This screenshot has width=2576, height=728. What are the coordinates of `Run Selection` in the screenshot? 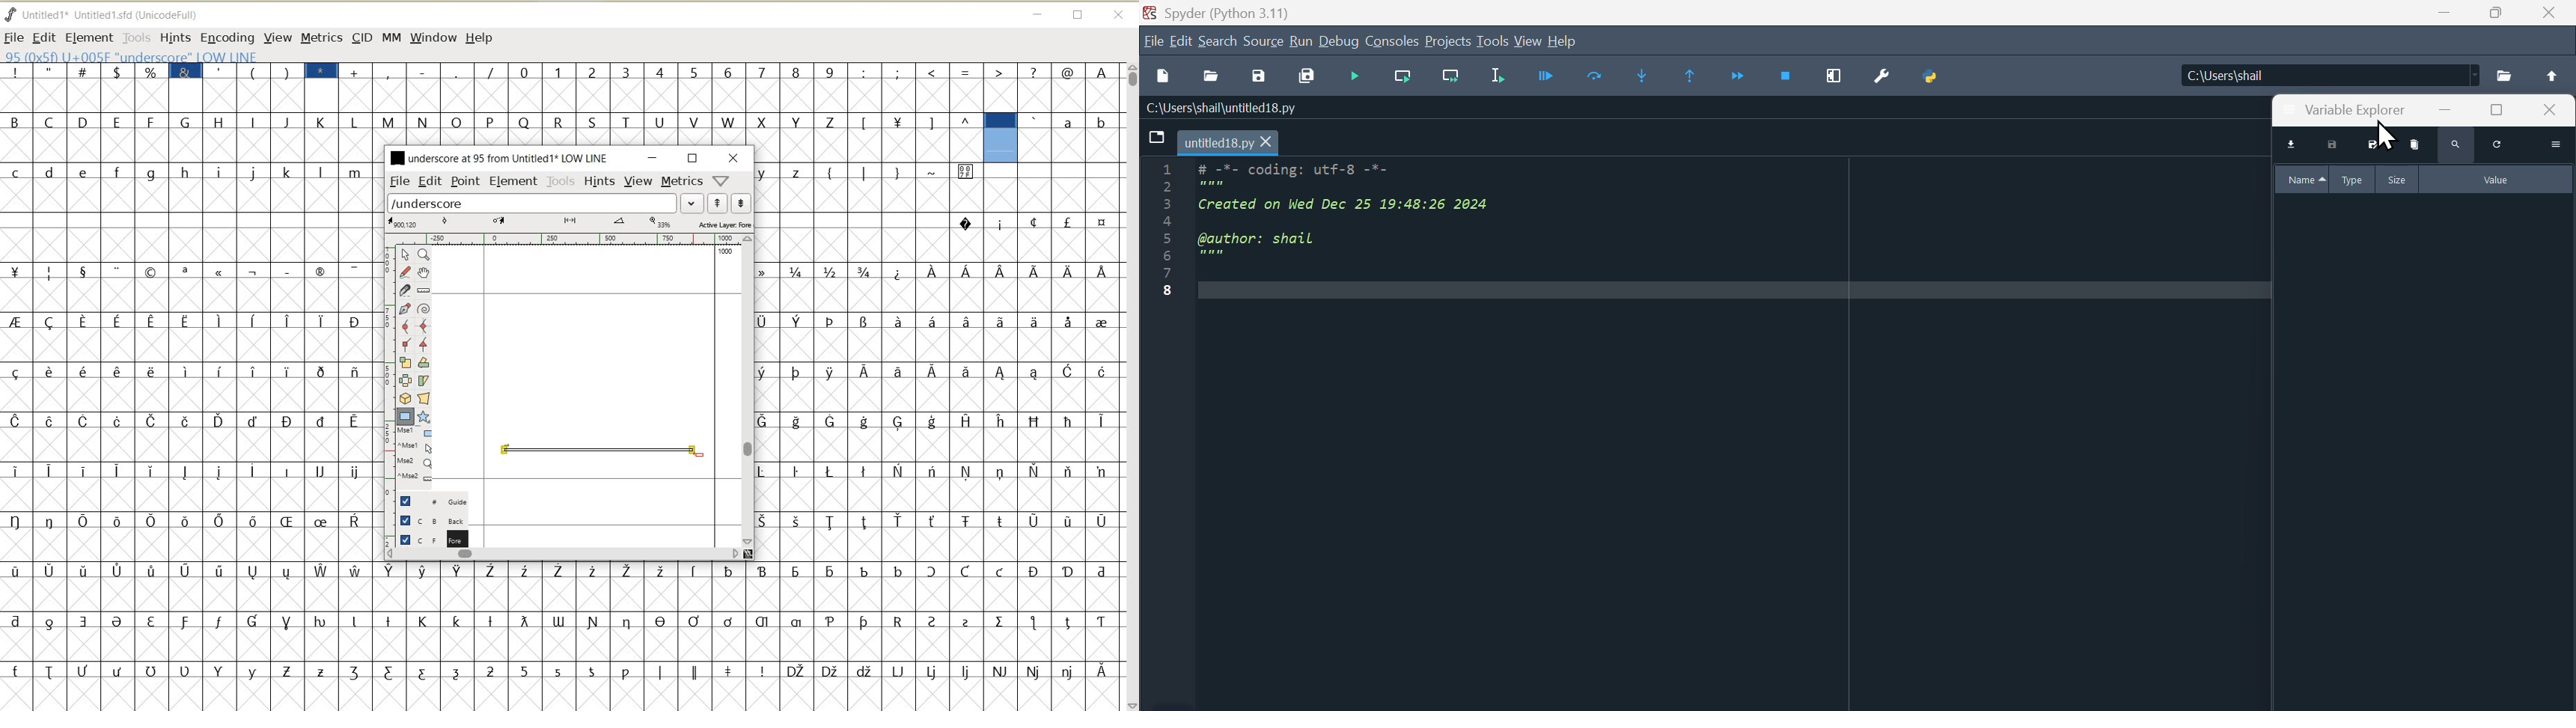 It's located at (1506, 80).